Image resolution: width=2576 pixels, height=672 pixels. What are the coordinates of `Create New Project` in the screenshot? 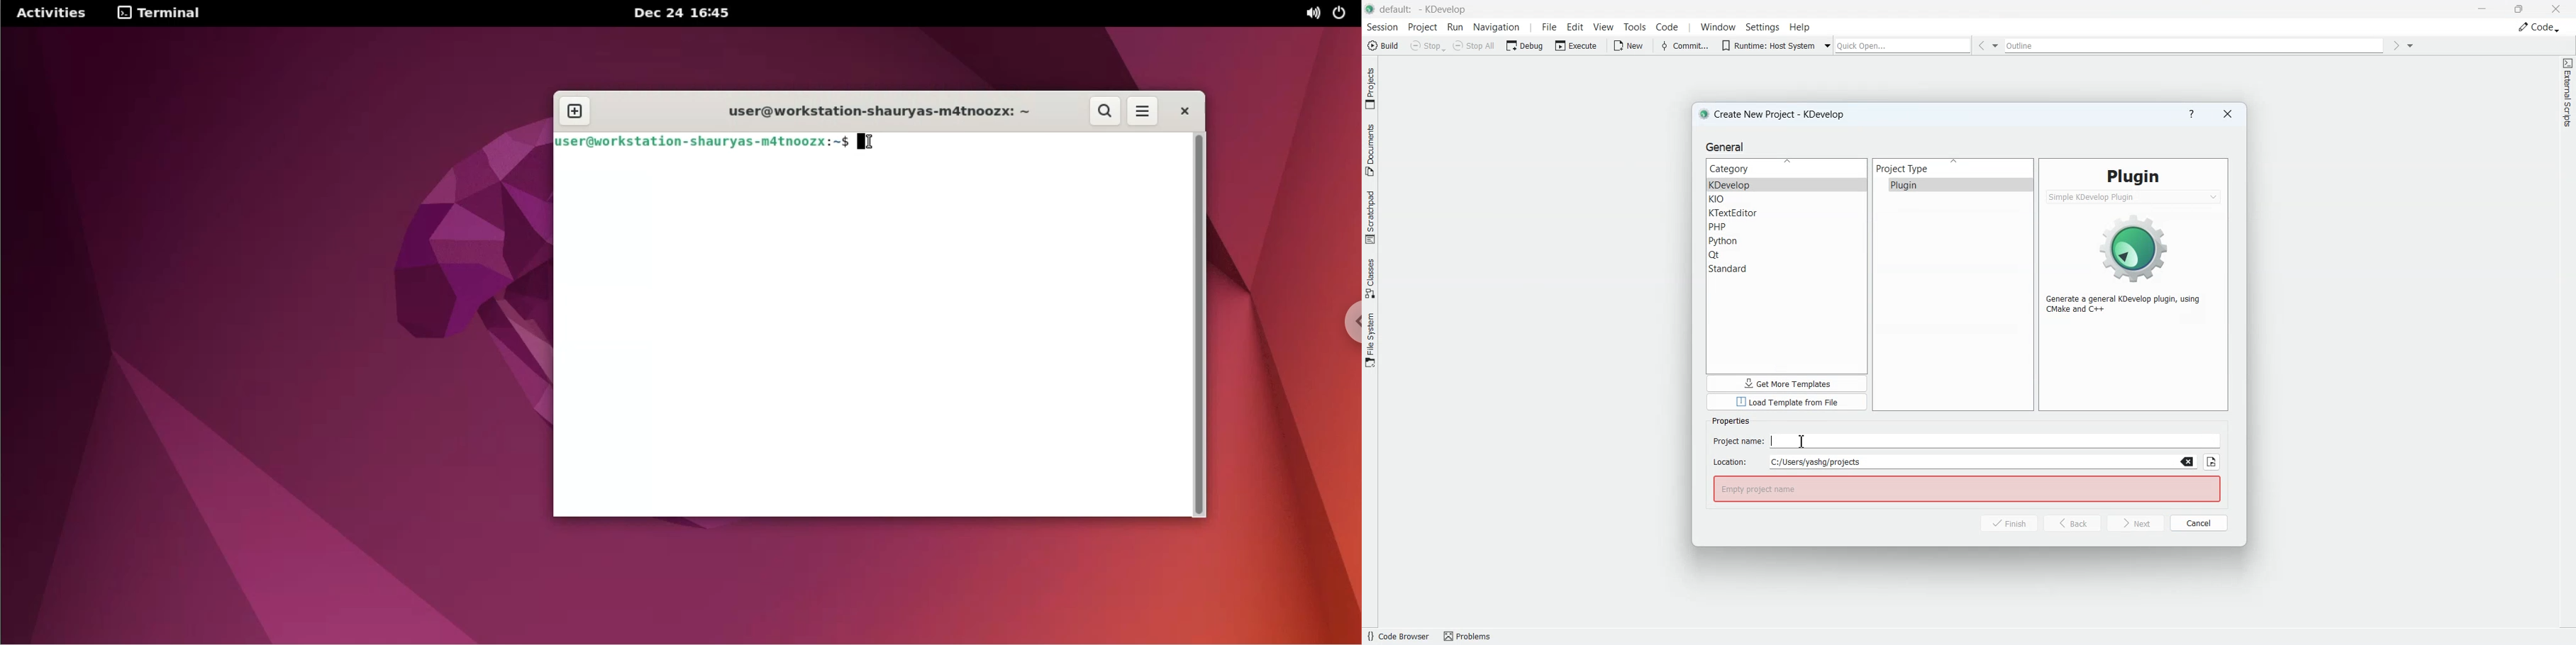 It's located at (1776, 114).